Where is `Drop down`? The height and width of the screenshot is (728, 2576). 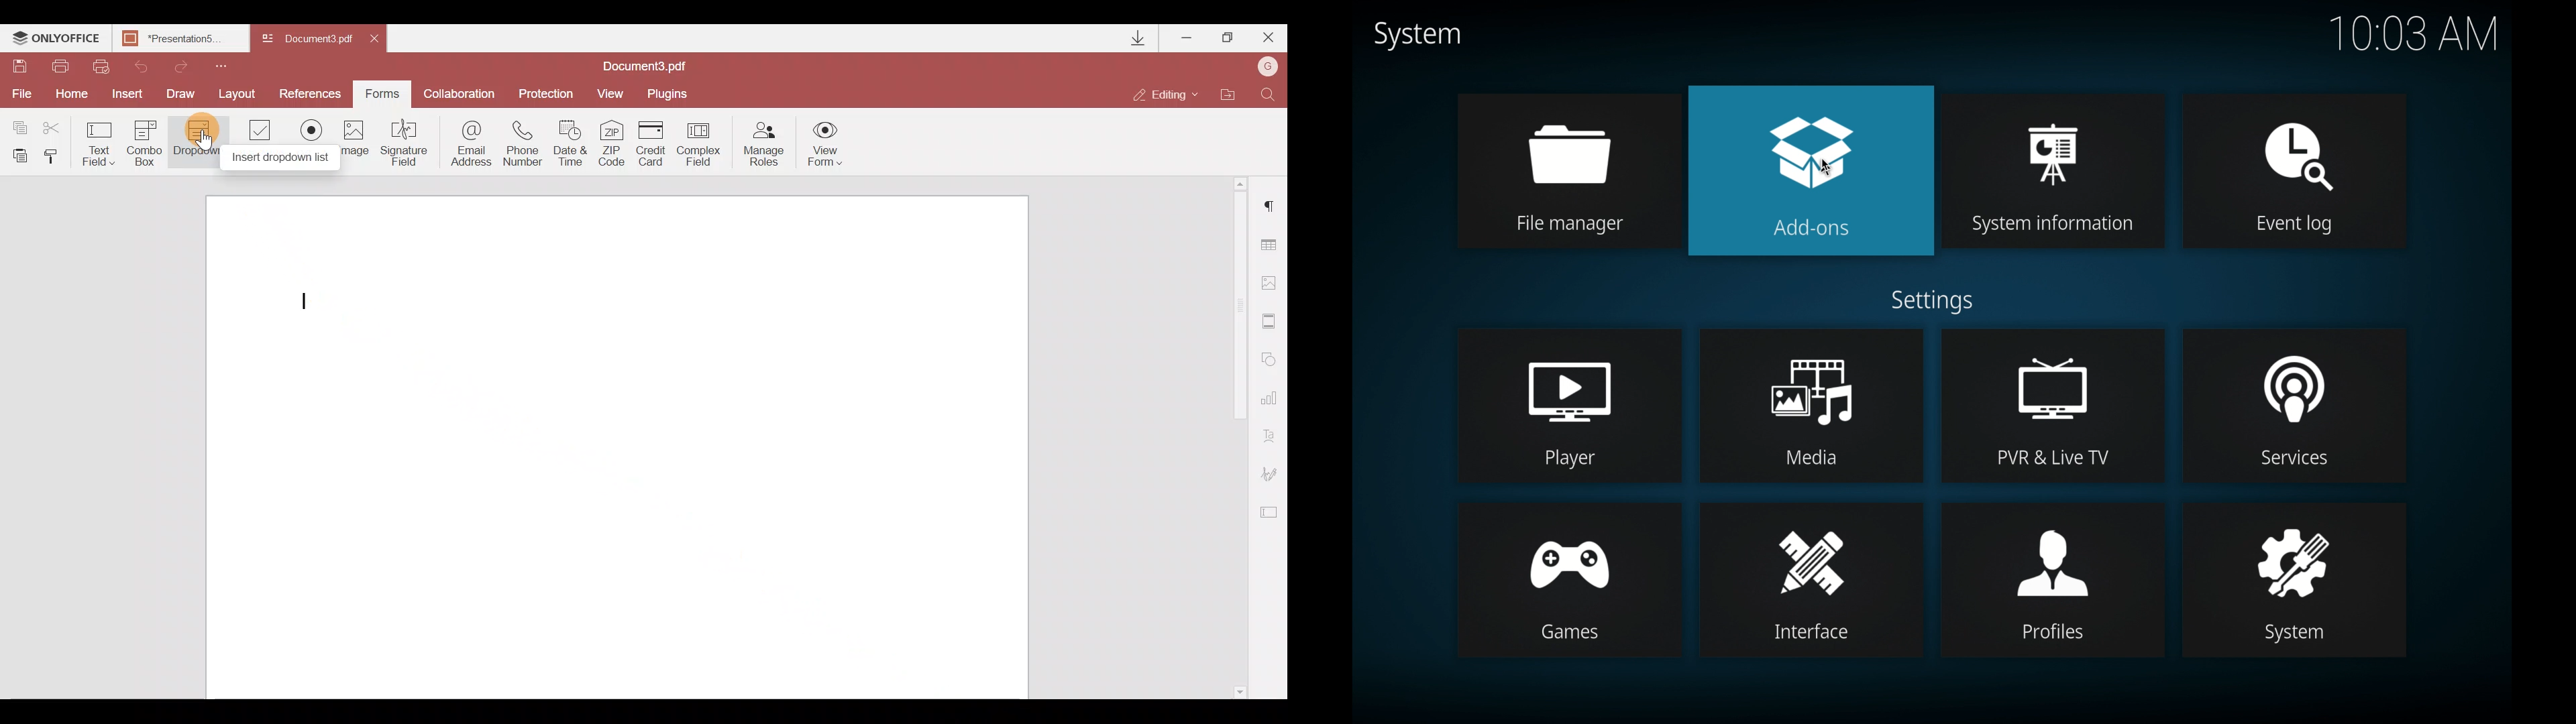
Drop down is located at coordinates (199, 139).